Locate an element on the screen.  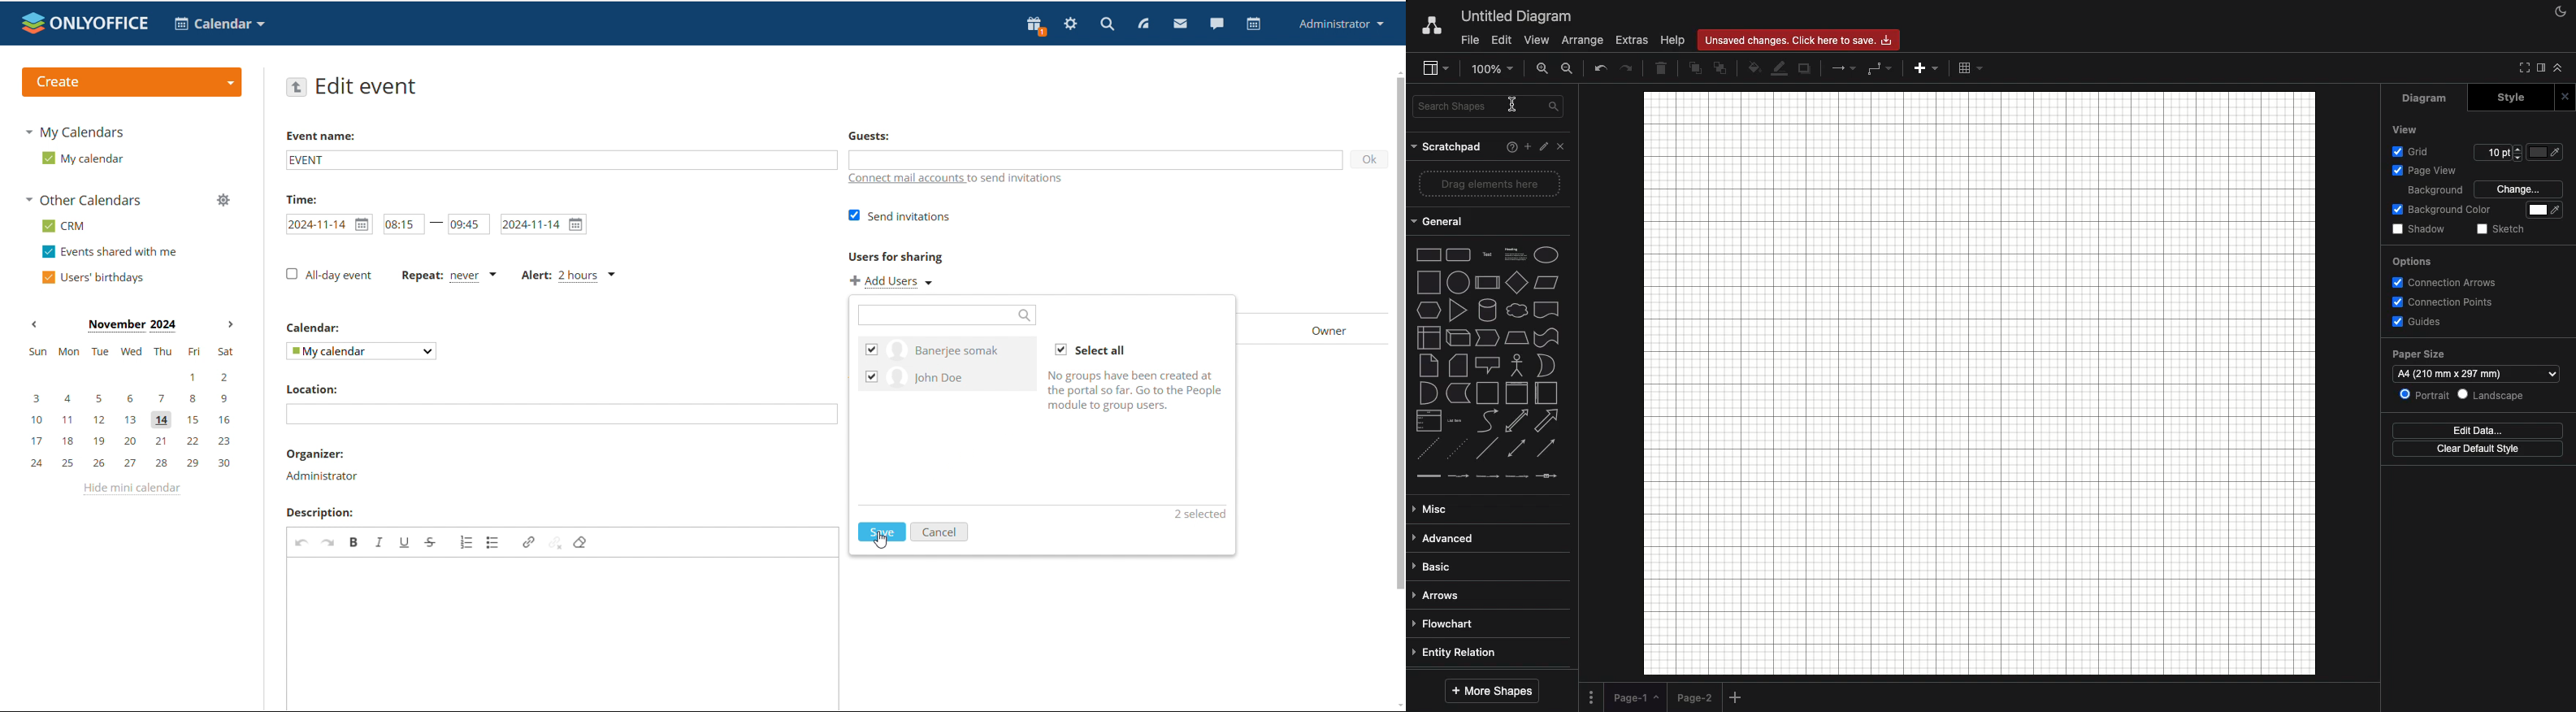
edit event name is located at coordinates (562, 159).